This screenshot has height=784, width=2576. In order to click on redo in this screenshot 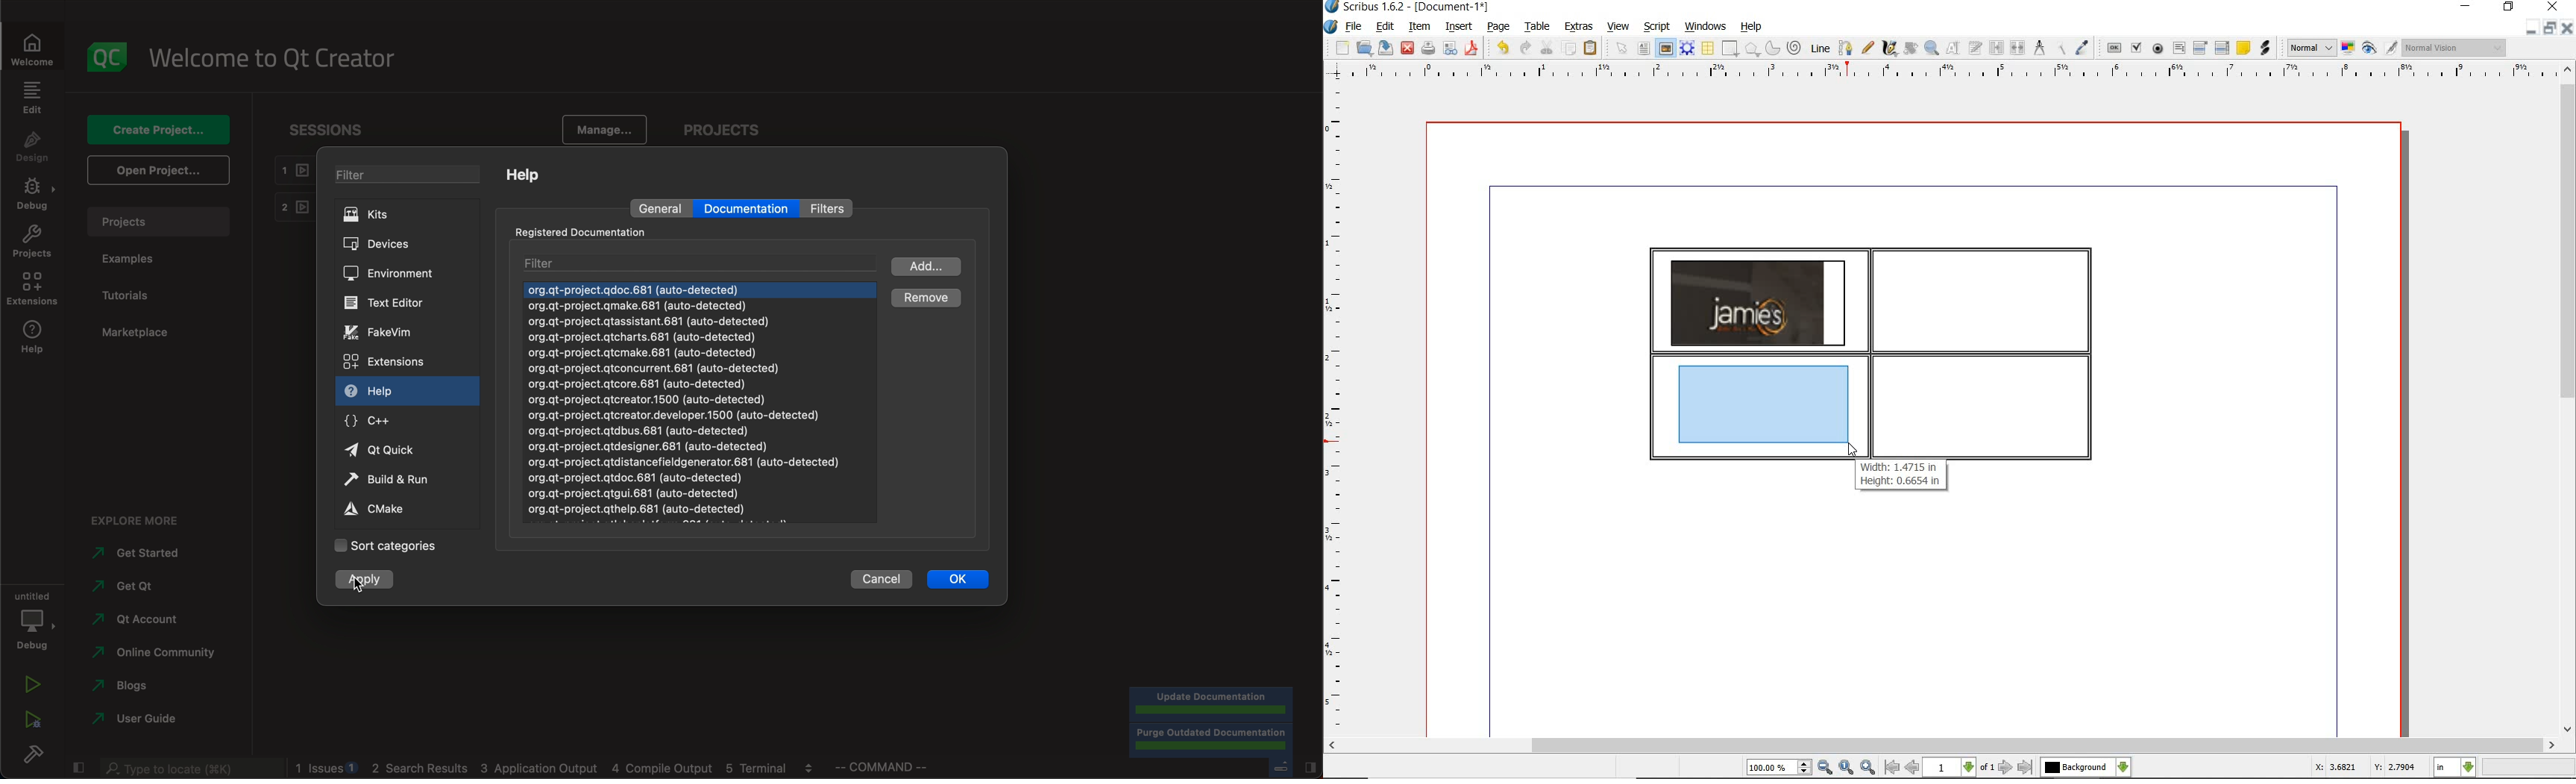, I will do `click(1524, 47)`.